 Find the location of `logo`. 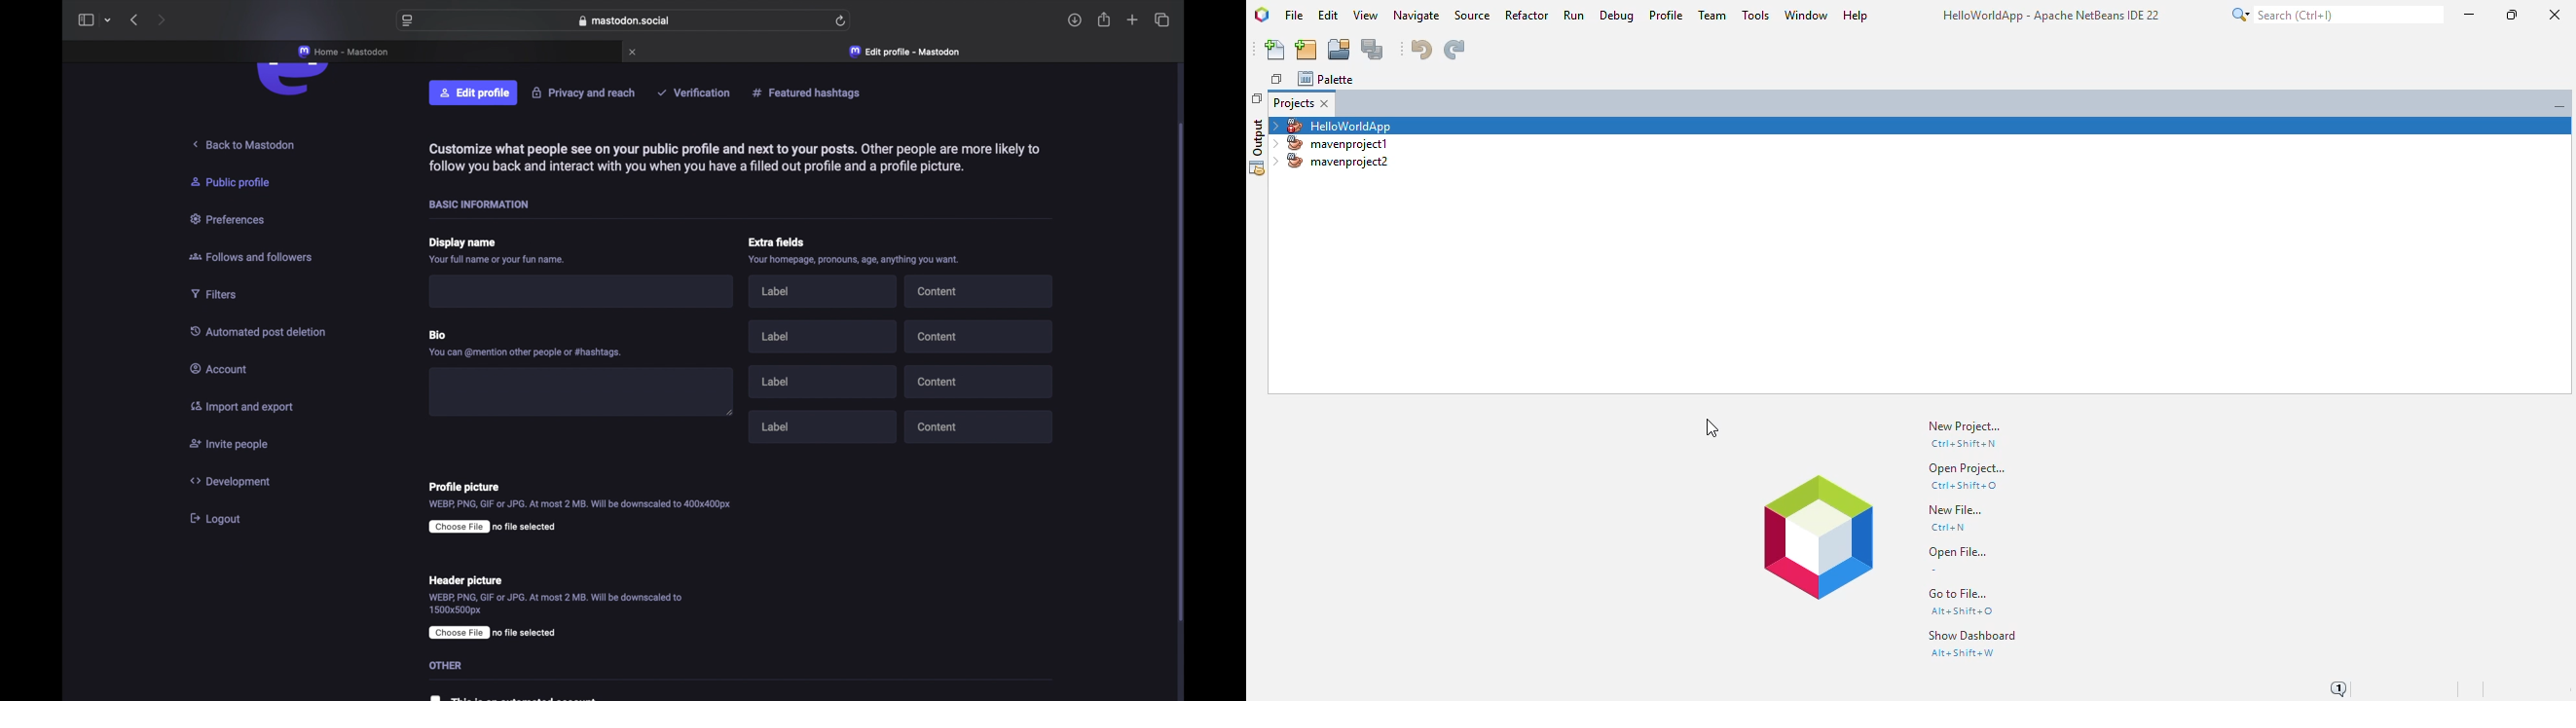

logo is located at coordinates (1262, 15).